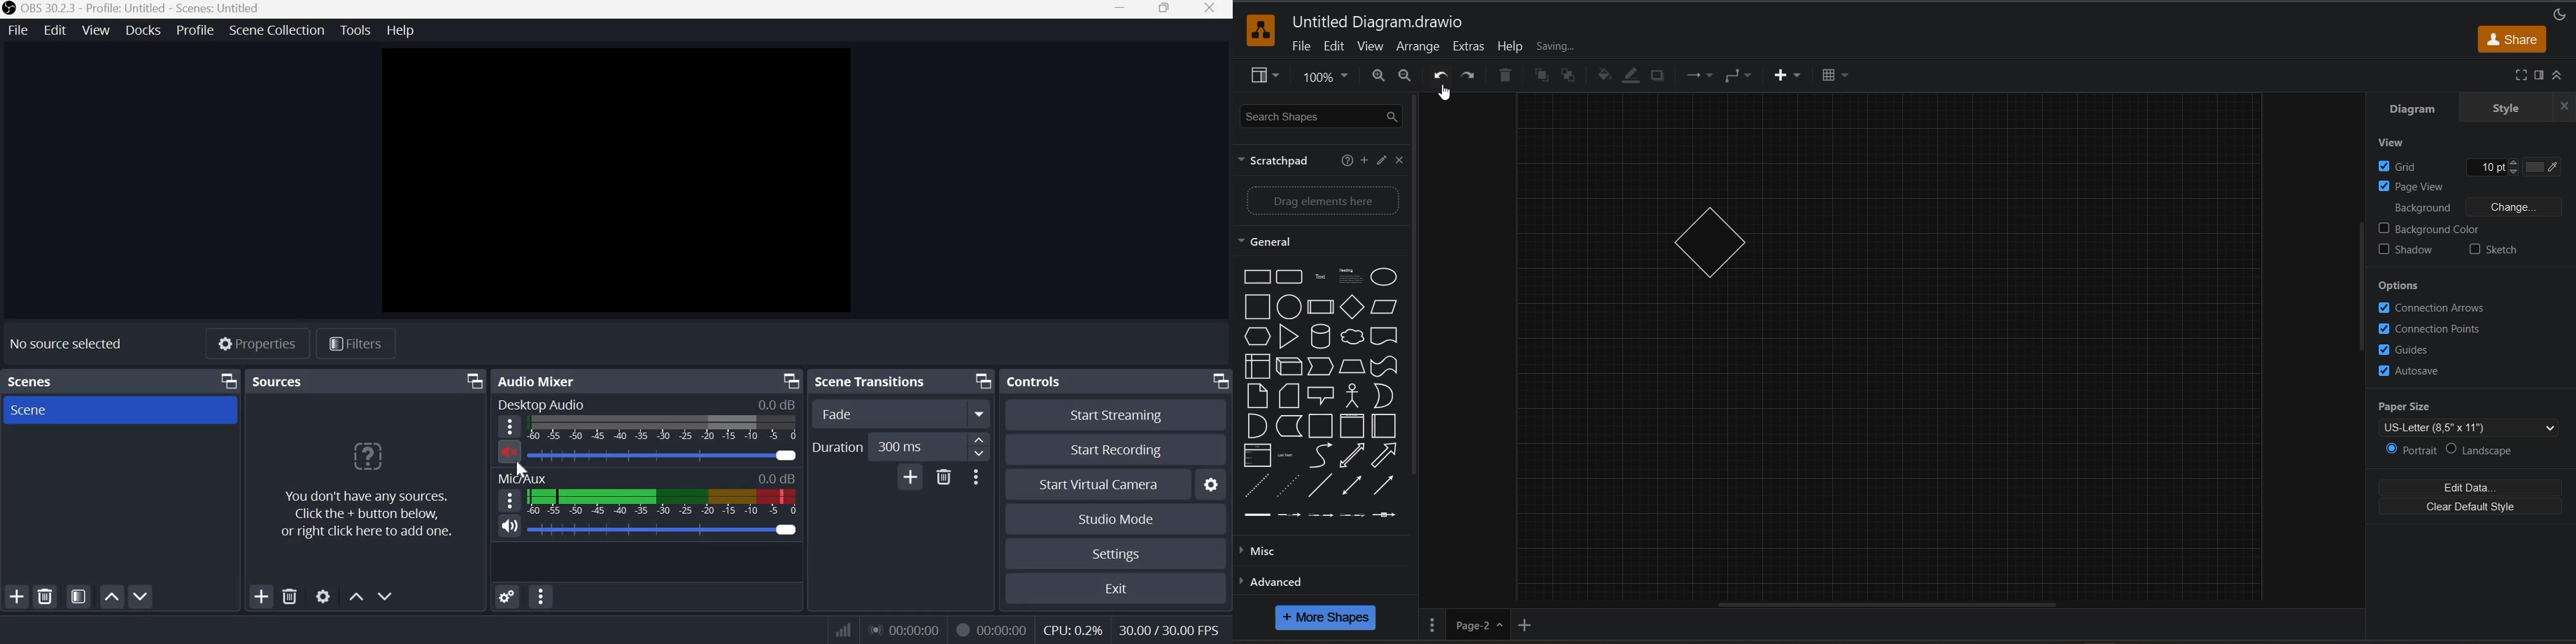 The width and height of the screenshot is (2576, 644). Describe the element at coordinates (540, 596) in the screenshot. I see `Advanced audio properties` at that location.